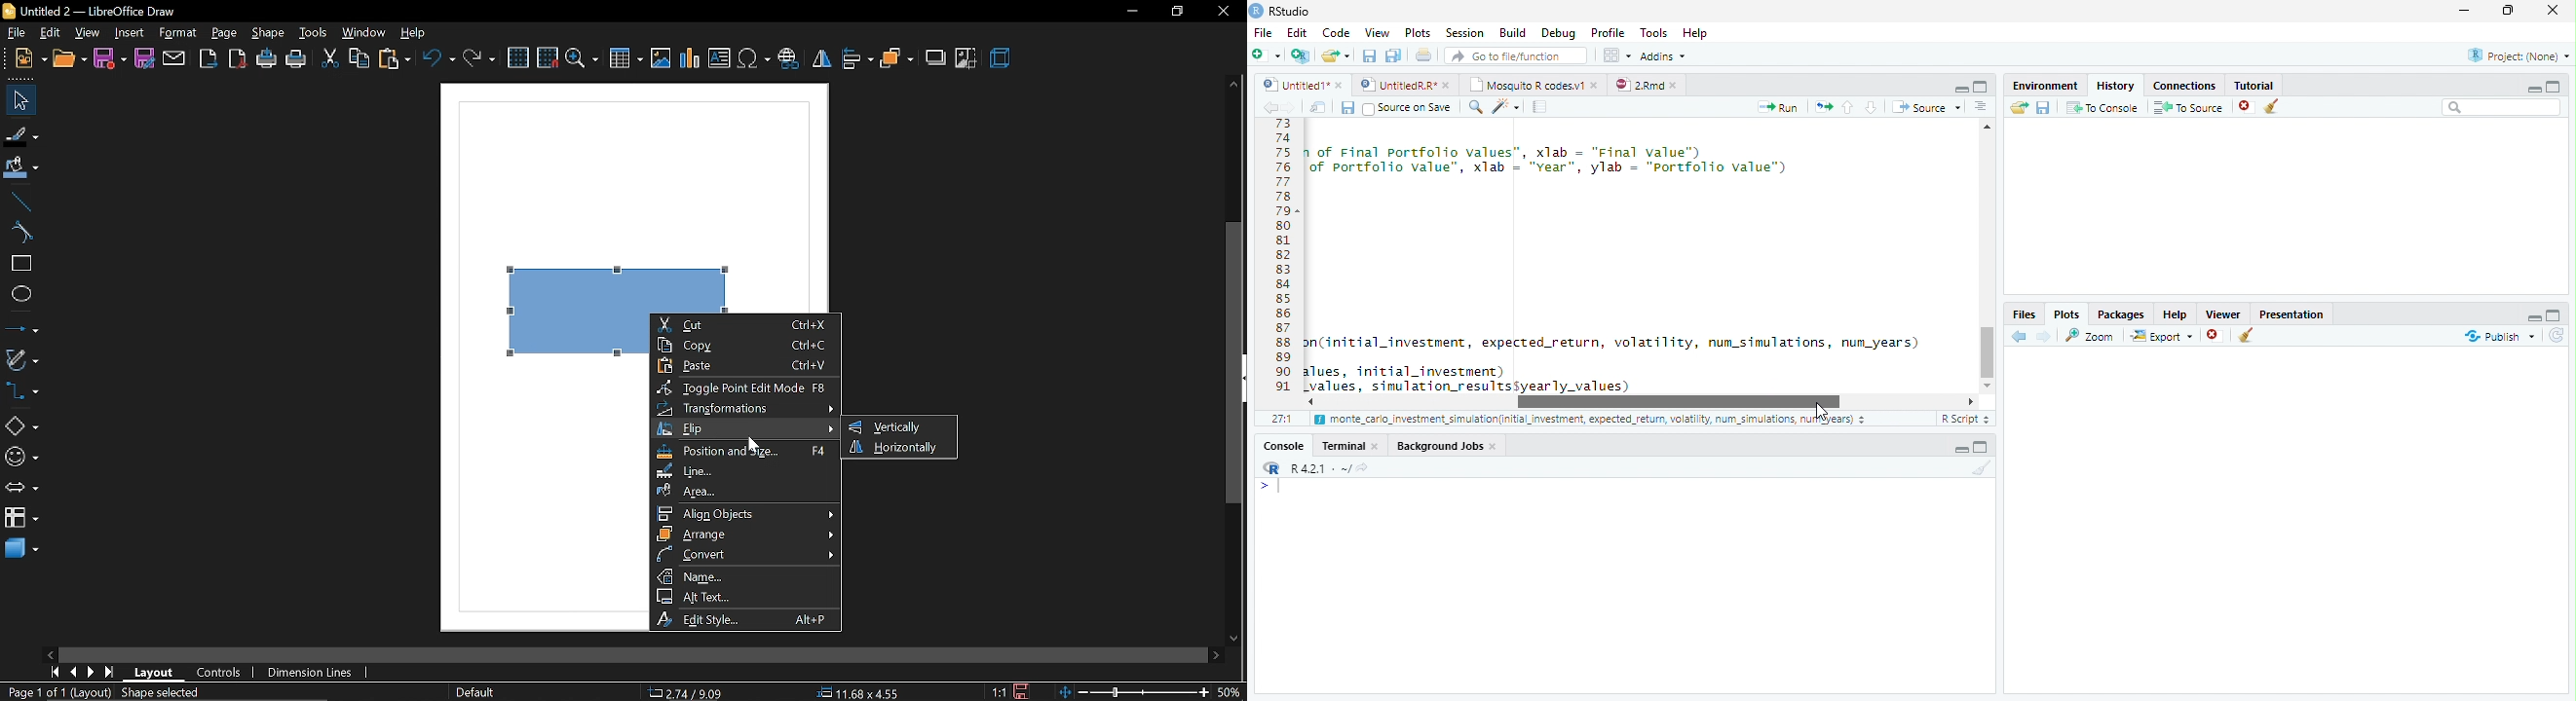 The height and width of the screenshot is (728, 2576). Describe the element at coordinates (1309, 401) in the screenshot. I see `Scroll Left` at that location.